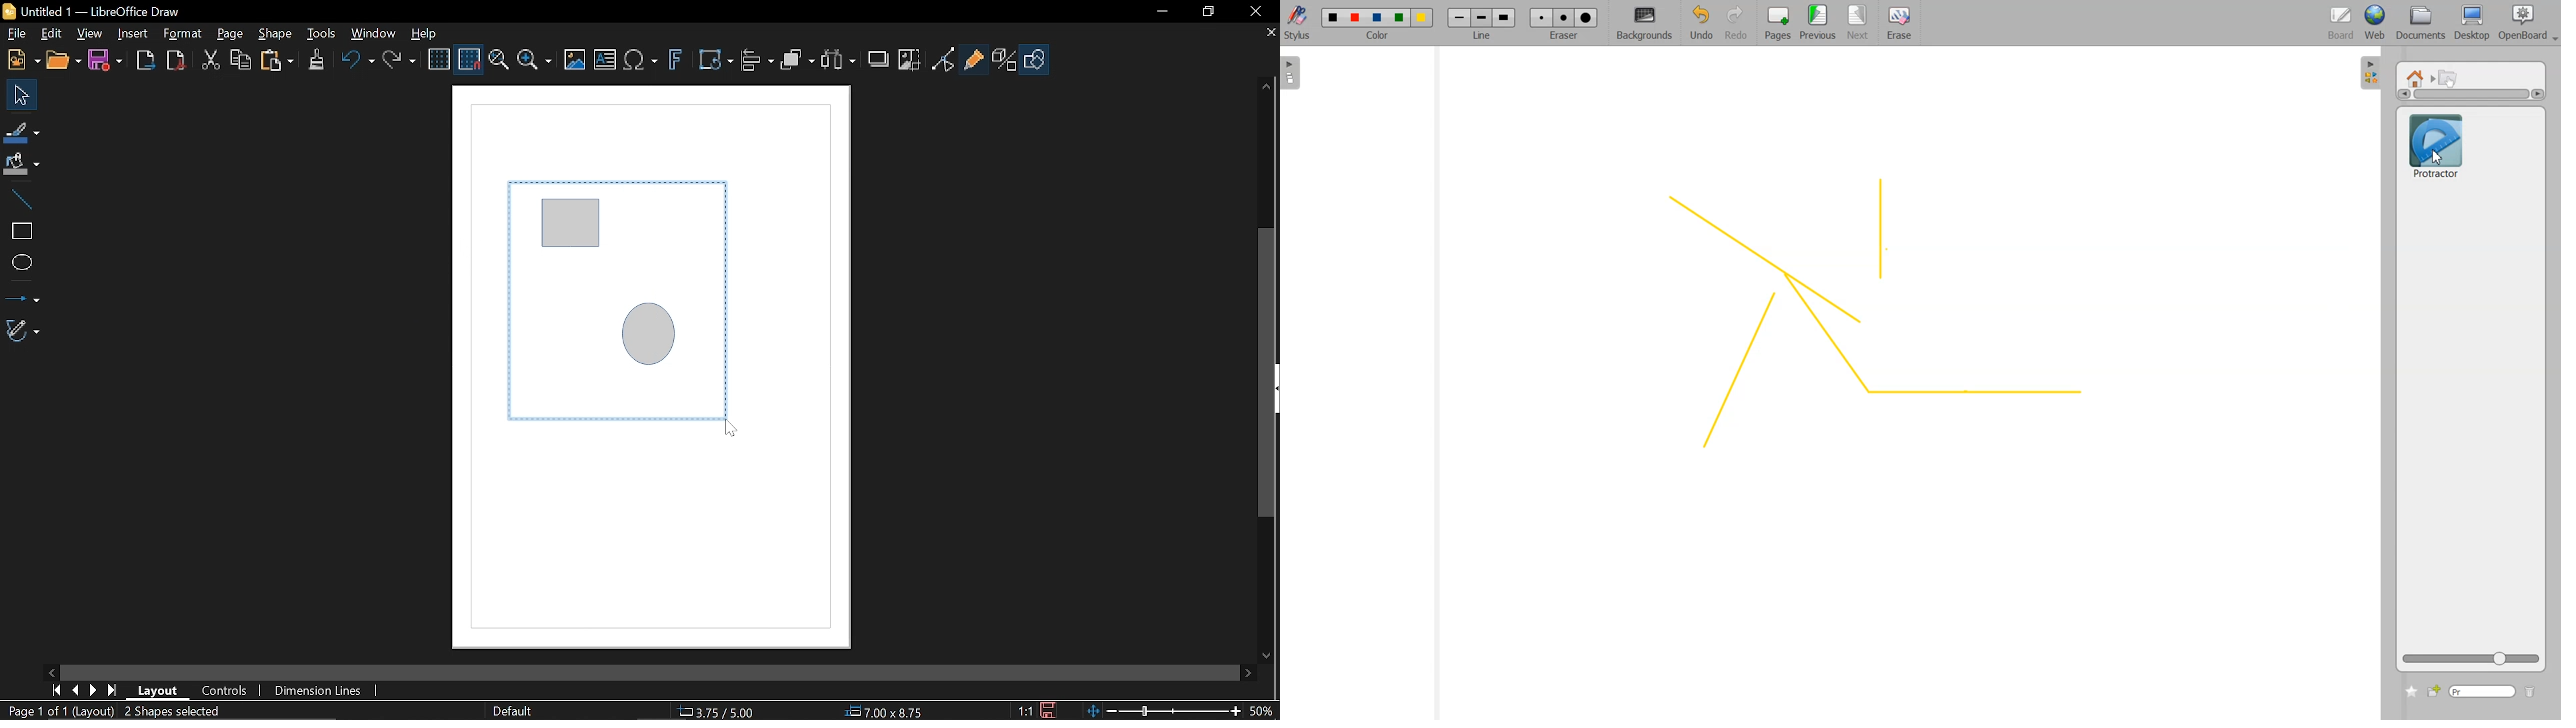 The image size is (2576, 728). Describe the element at coordinates (22, 129) in the screenshot. I see `Line color` at that location.